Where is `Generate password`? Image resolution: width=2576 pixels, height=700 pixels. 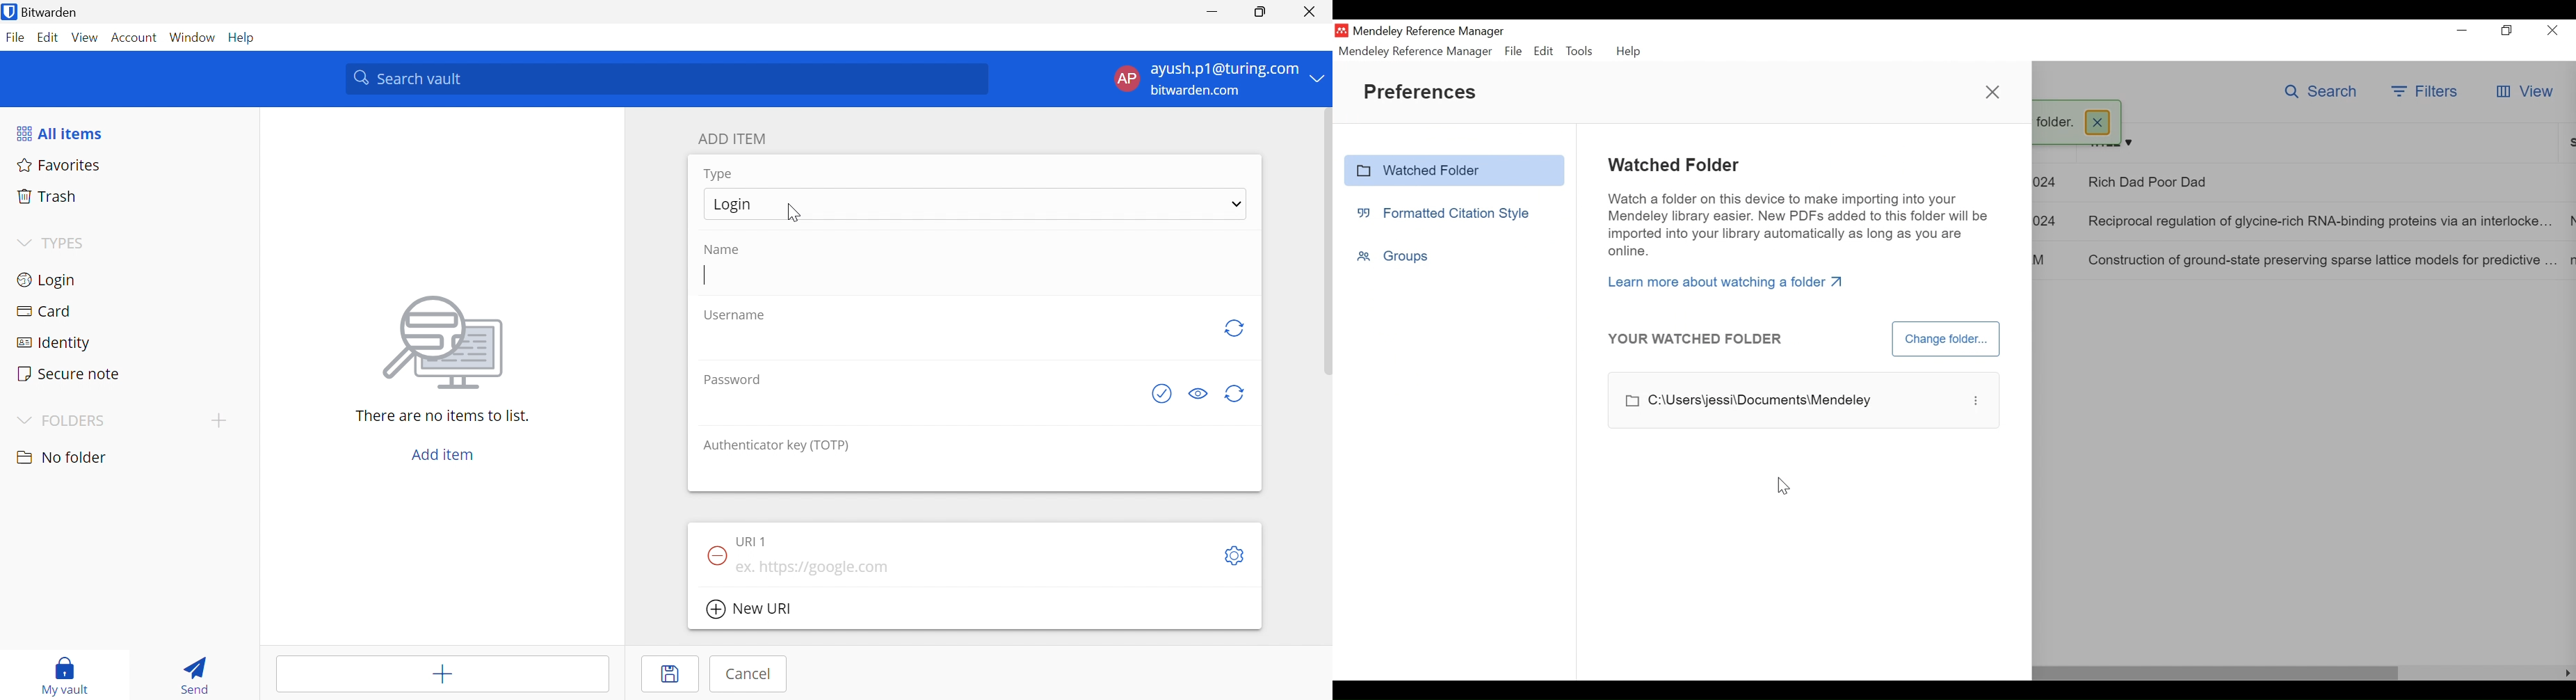 Generate password is located at coordinates (1236, 395).